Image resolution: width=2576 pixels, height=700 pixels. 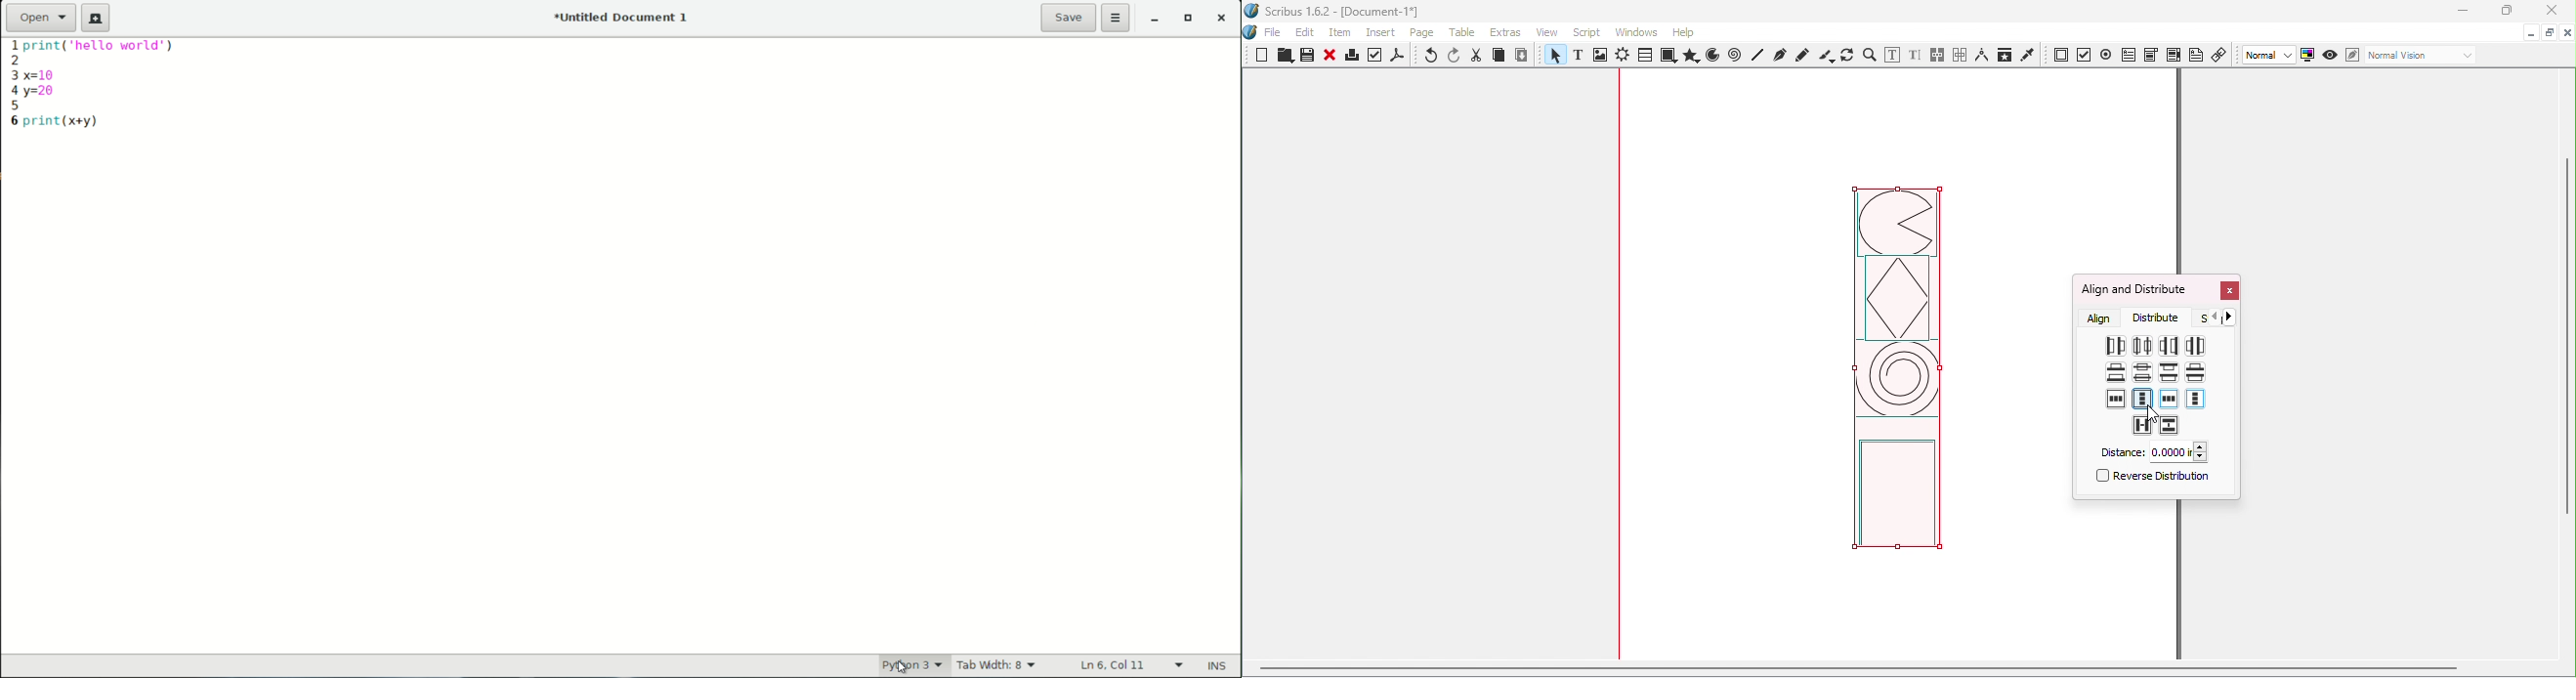 What do you see at coordinates (2215, 318) in the screenshot?
I see `Go back` at bounding box center [2215, 318].